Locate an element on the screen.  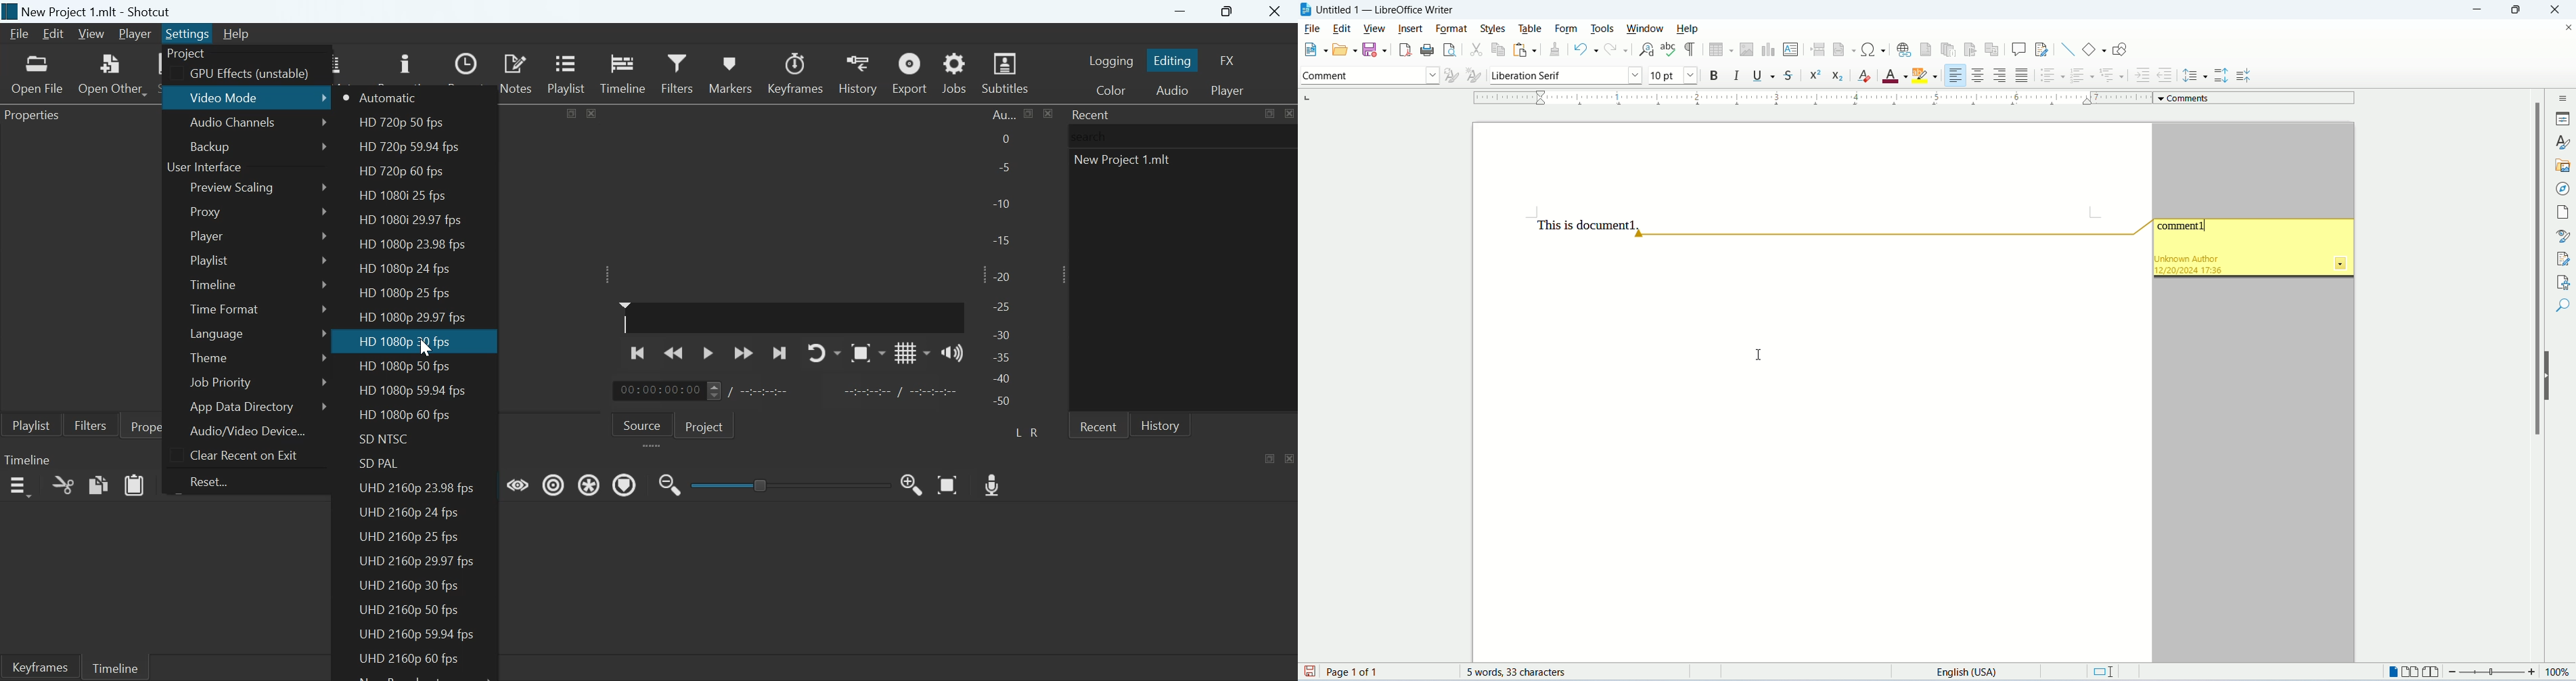
Right is located at coordinates (1037, 432).